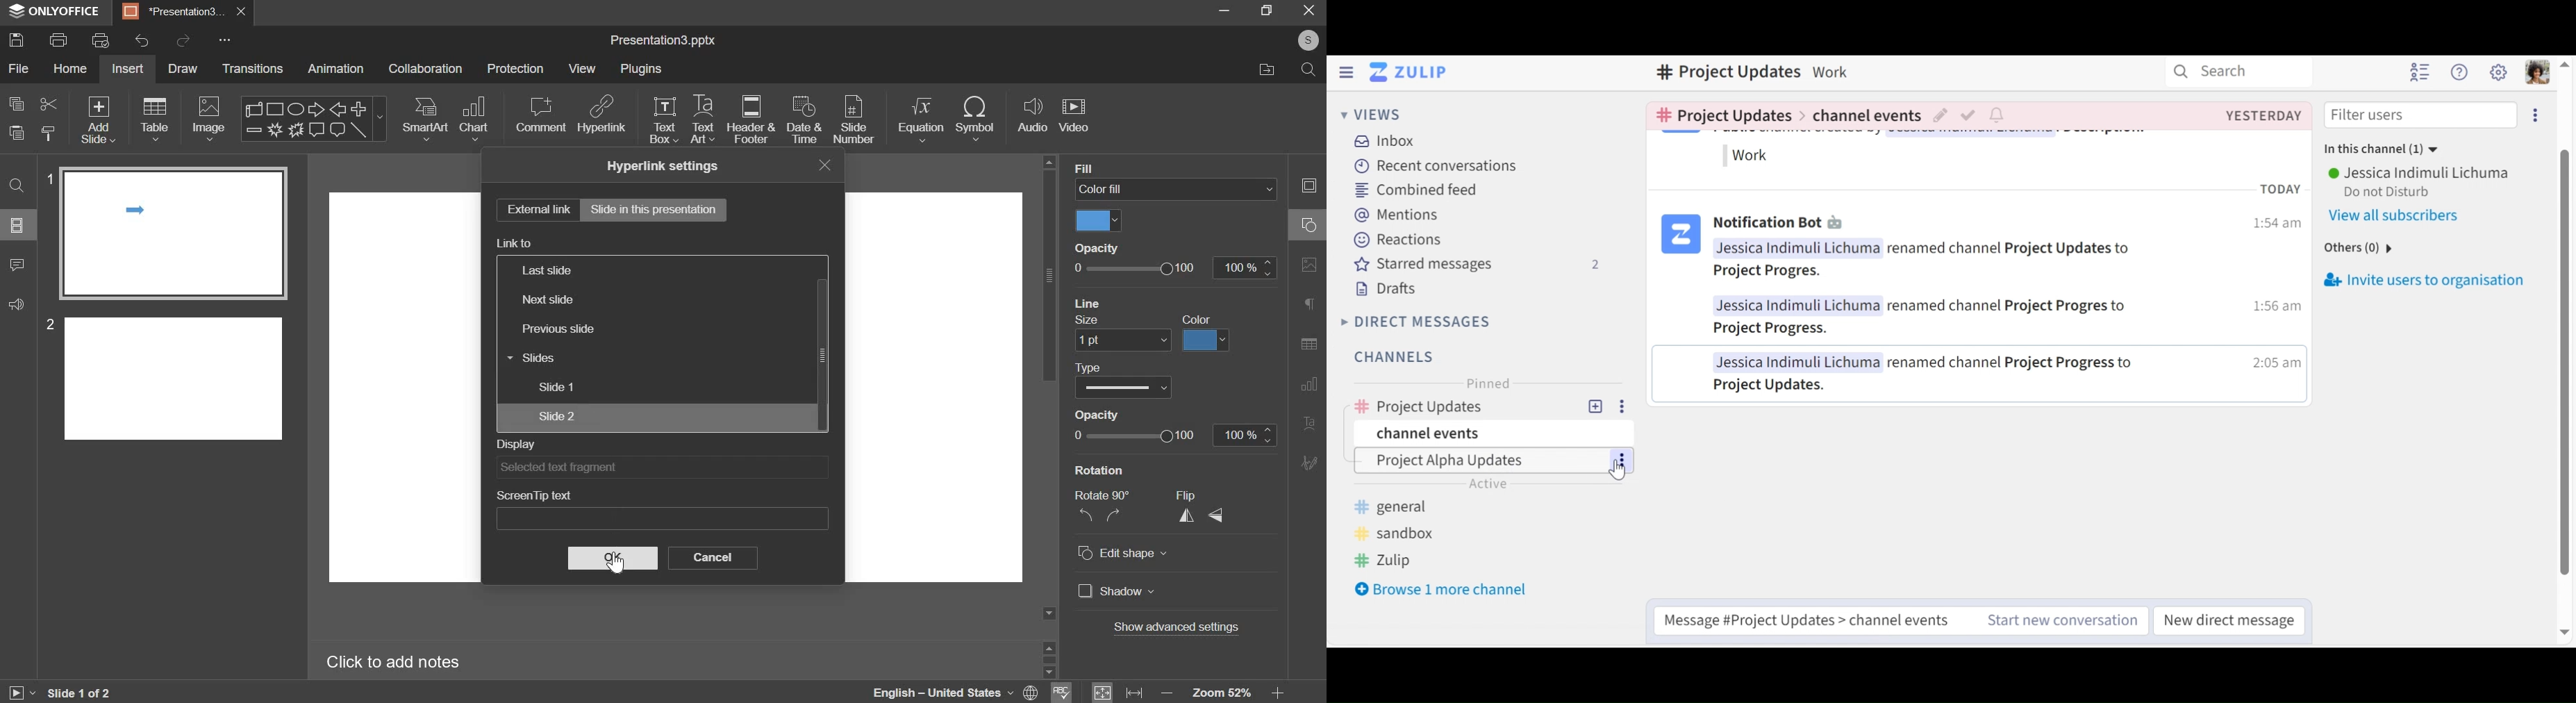 The width and height of the screenshot is (2576, 728). Describe the element at coordinates (1185, 496) in the screenshot. I see `flip` at that location.